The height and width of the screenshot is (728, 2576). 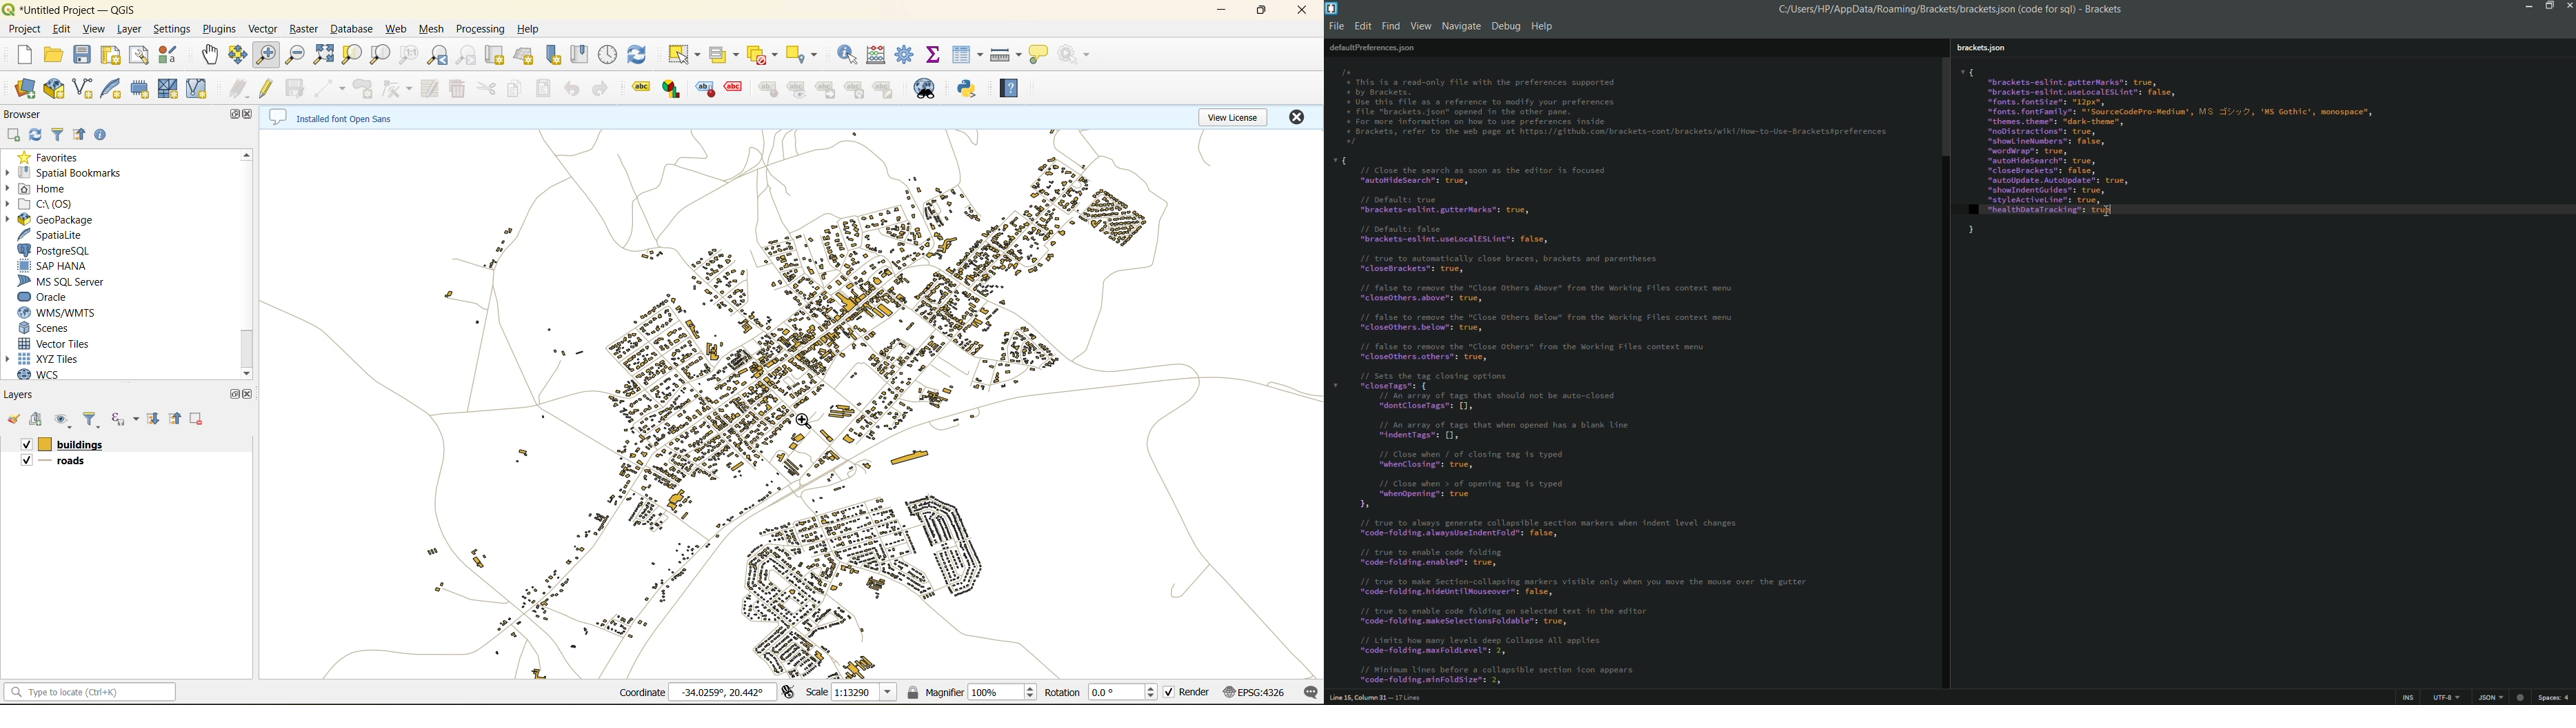 I want to click on redo, so click(x=599, y=90).